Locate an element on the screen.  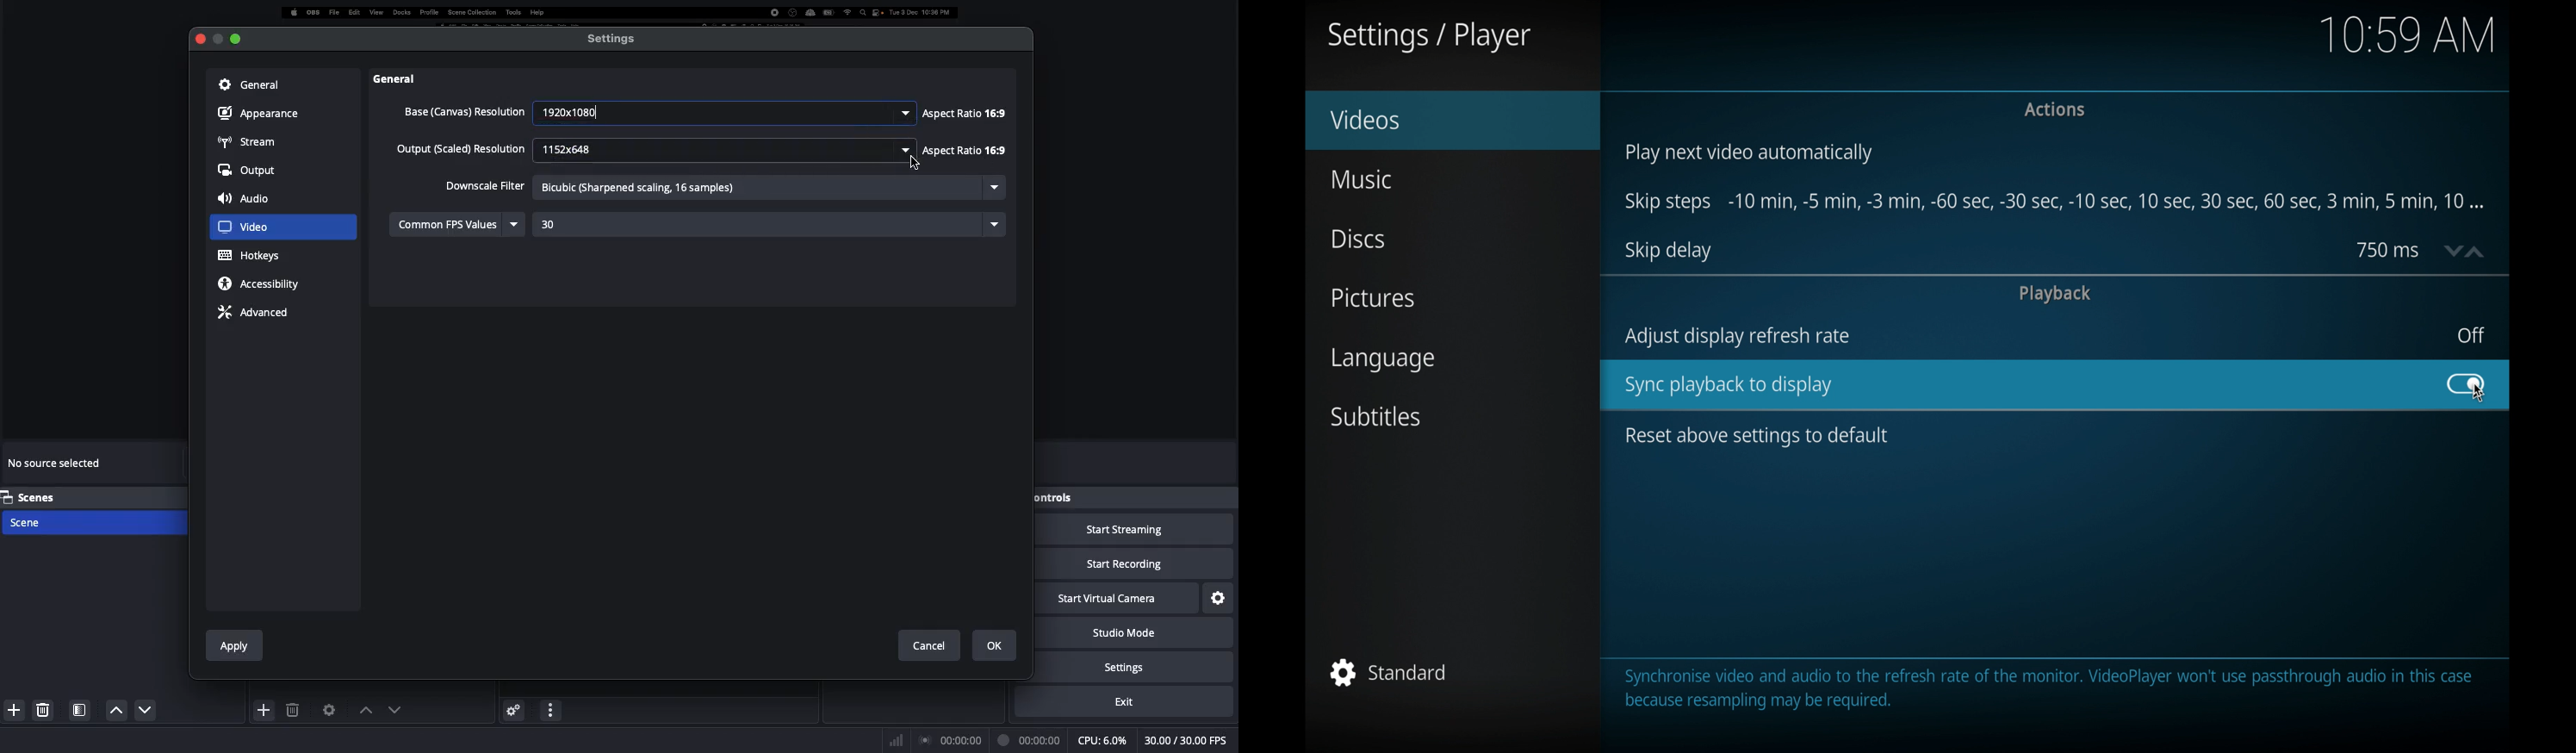
Options is located at coordinates (551, 708).